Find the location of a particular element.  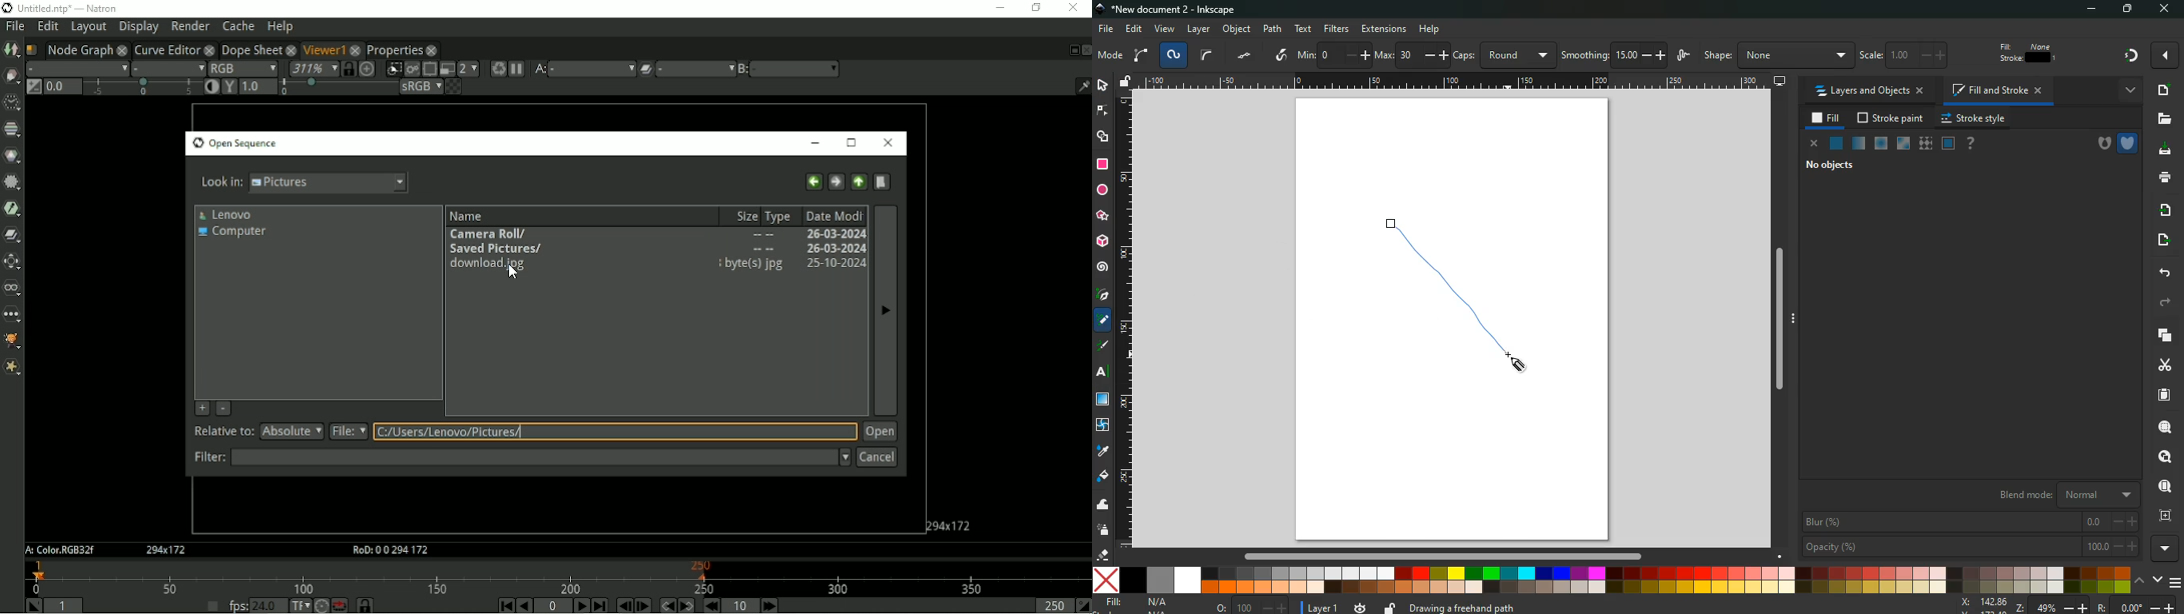

drop is located at coordinates (1104, 453).